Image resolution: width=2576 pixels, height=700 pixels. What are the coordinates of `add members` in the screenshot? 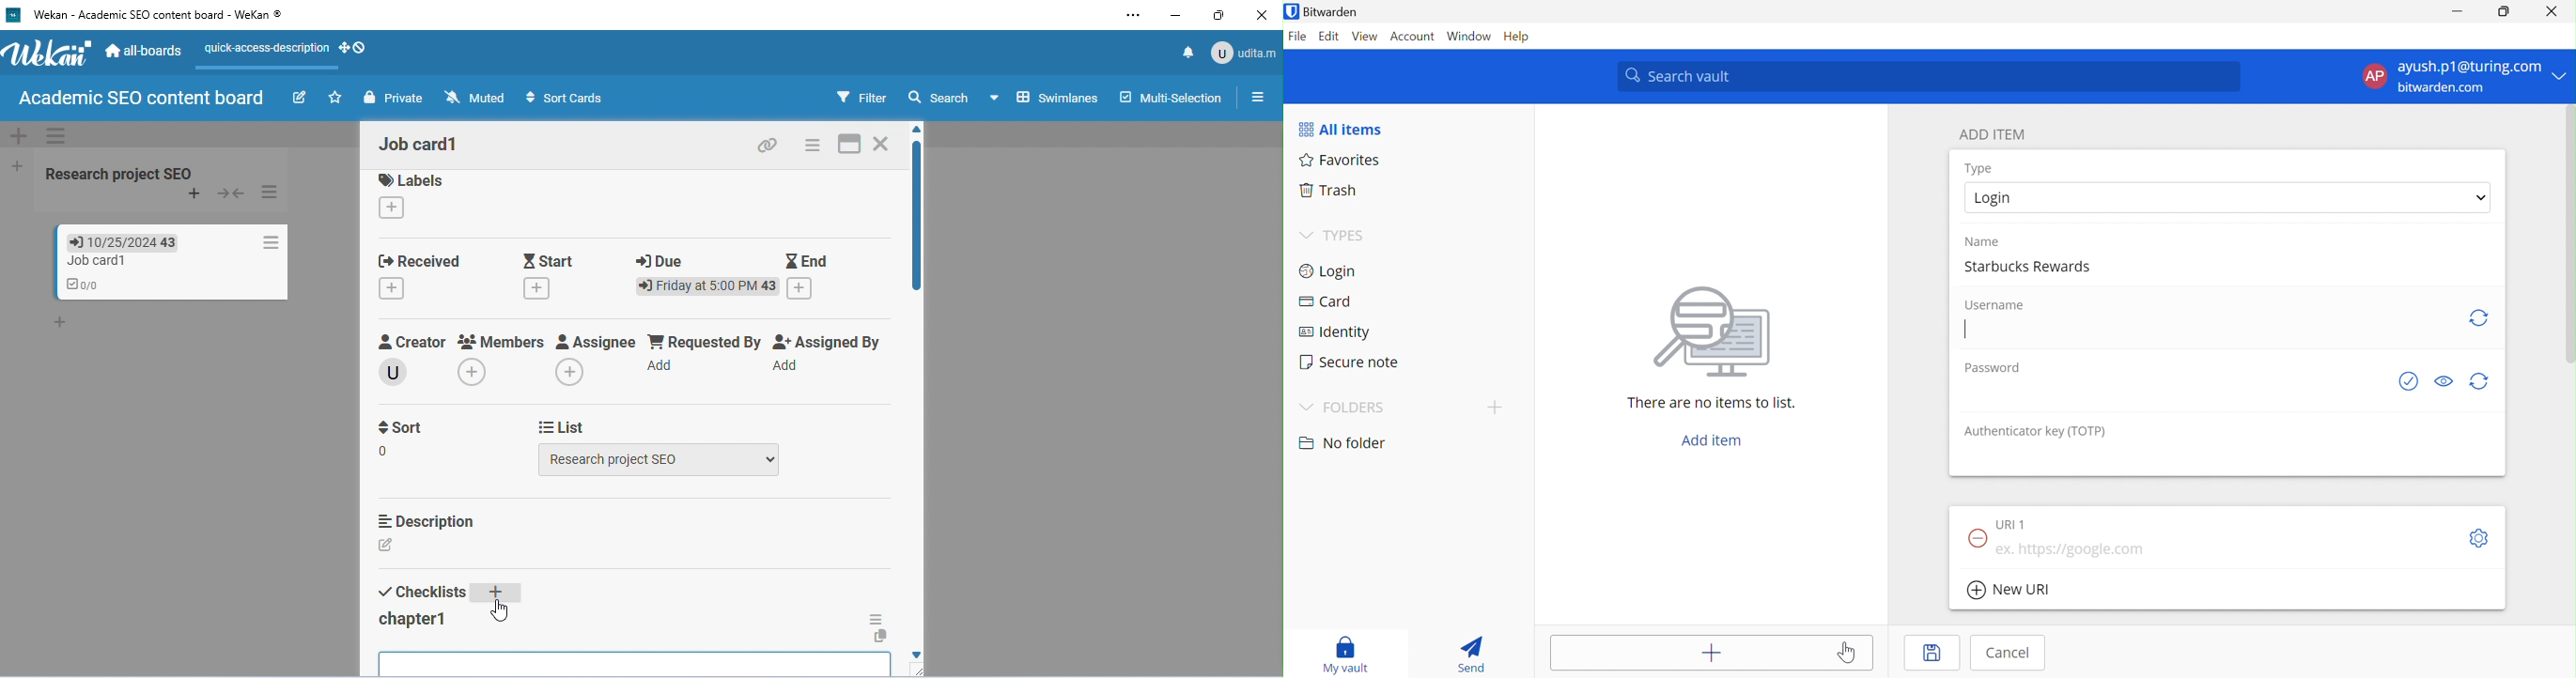 It's located at (477, 374).